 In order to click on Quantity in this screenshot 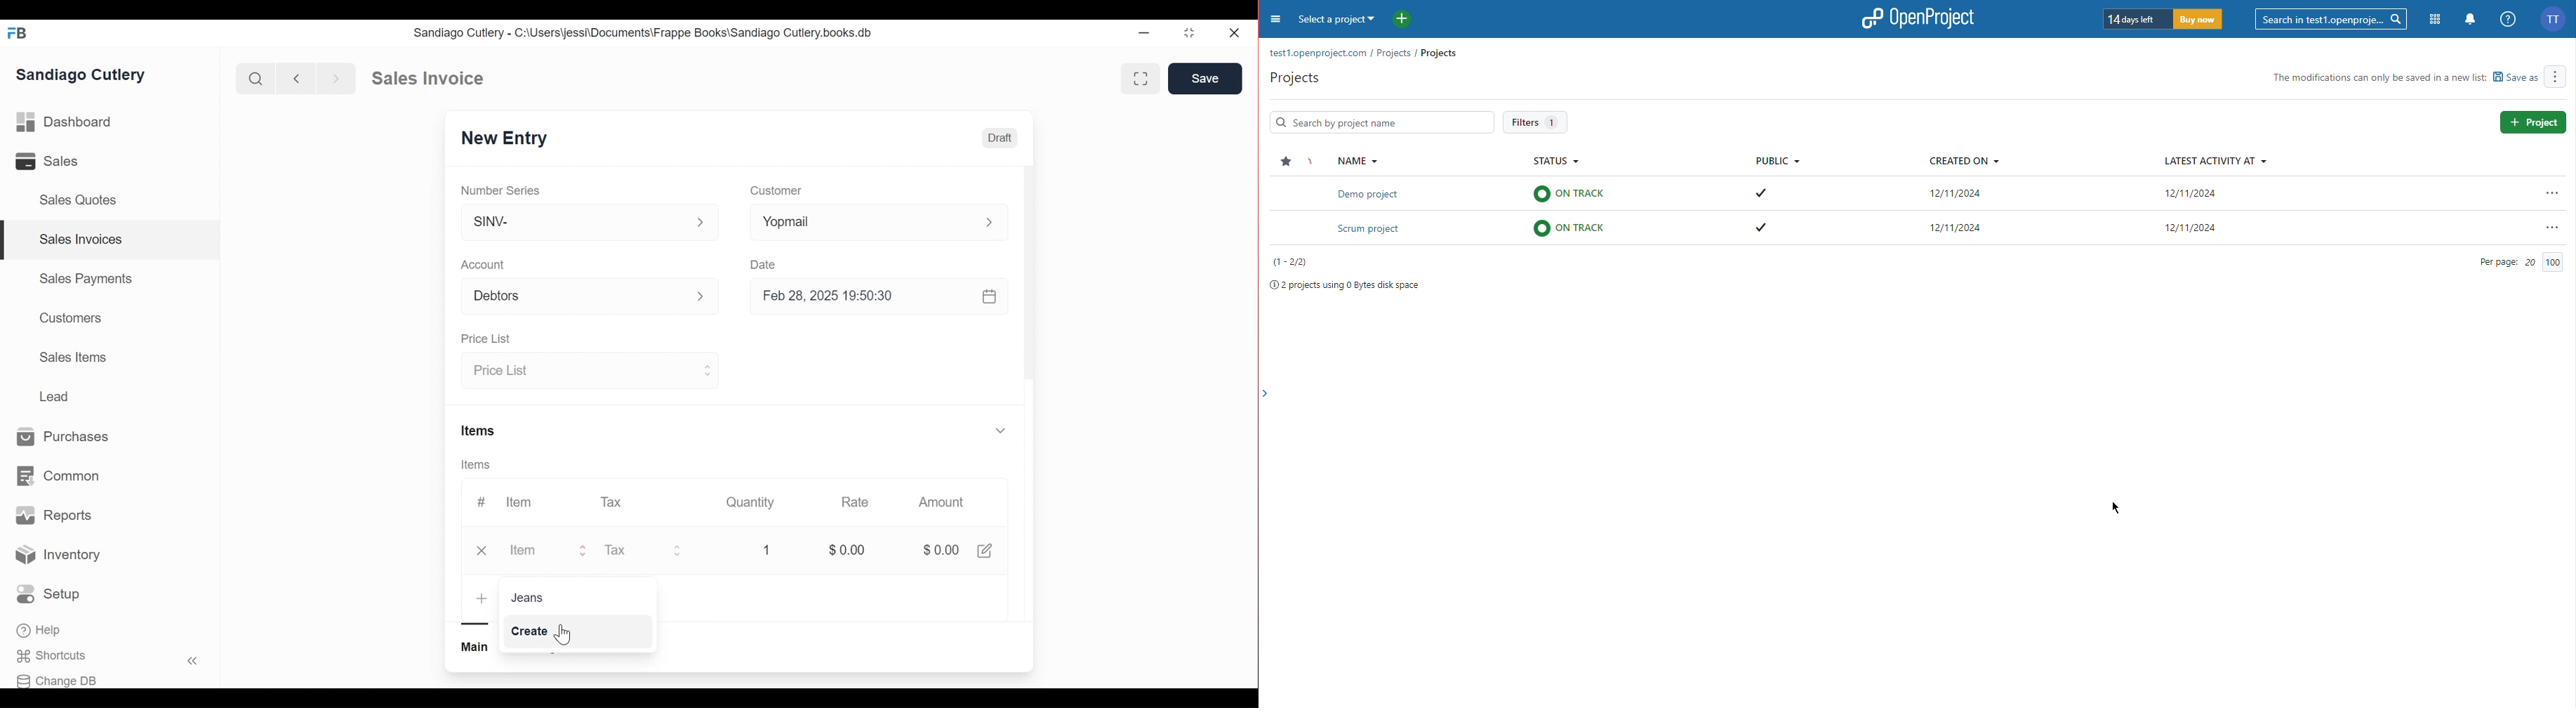, I will do `click(751, 502)`.